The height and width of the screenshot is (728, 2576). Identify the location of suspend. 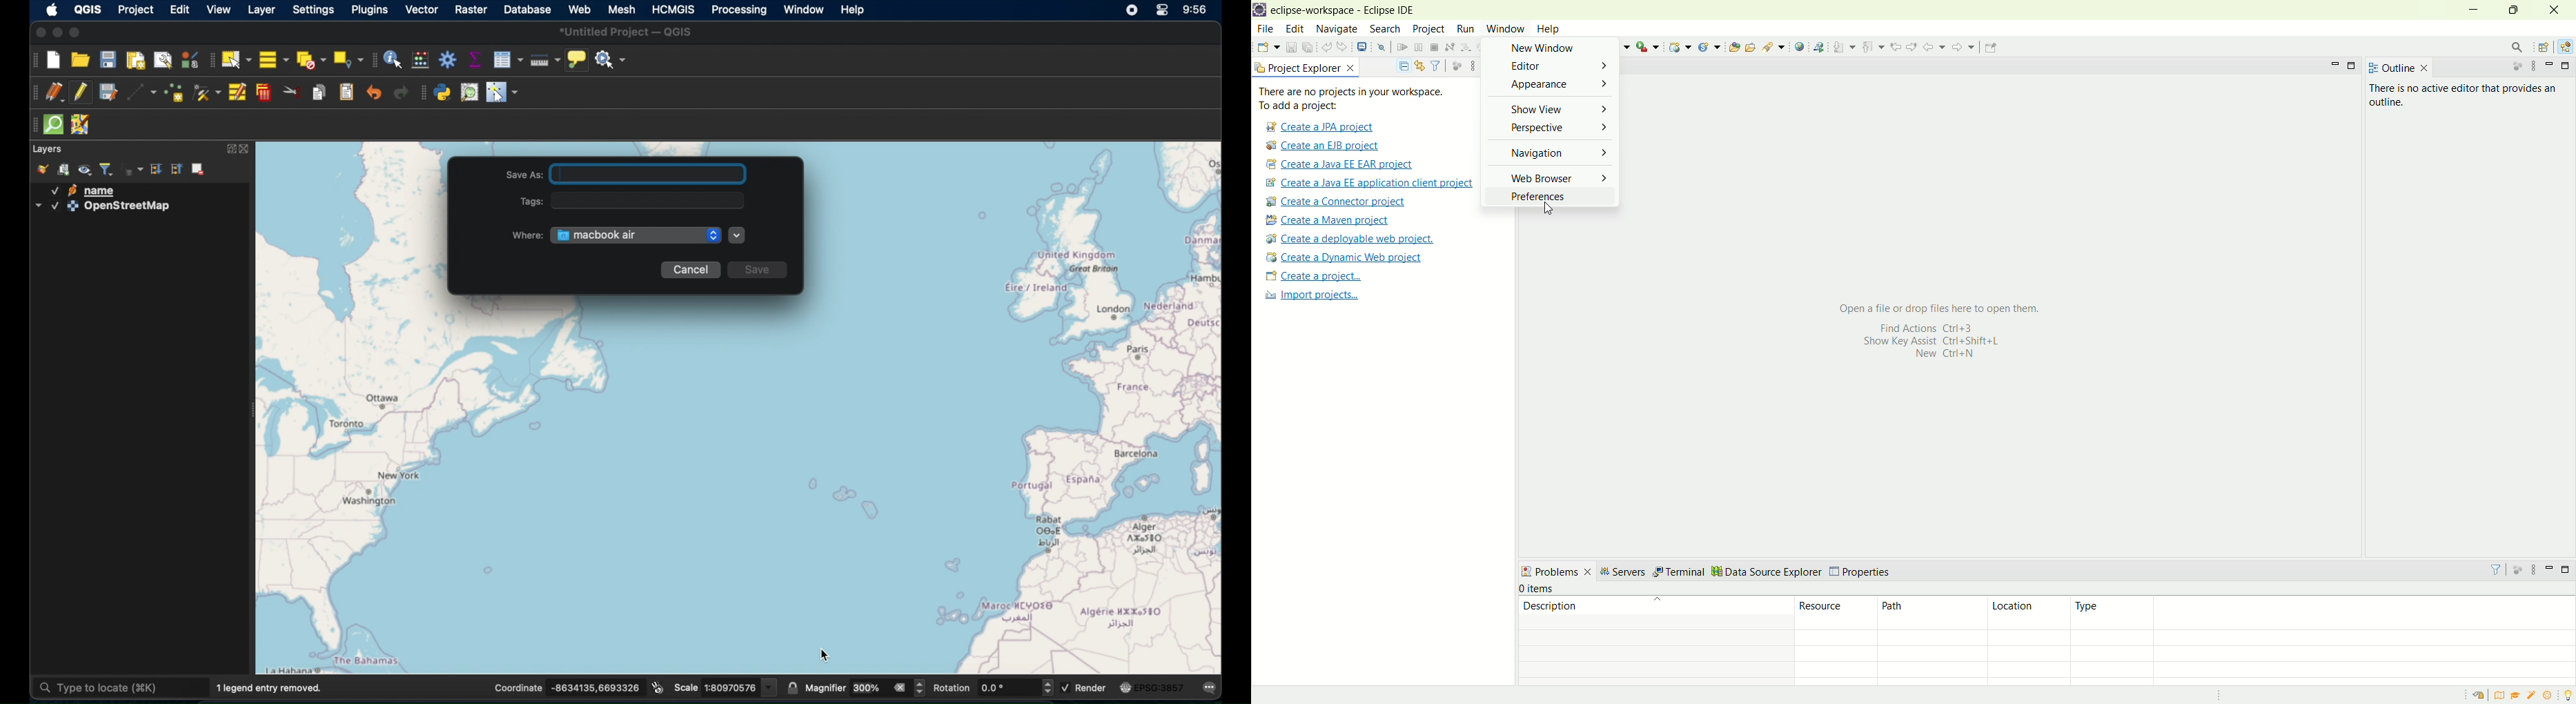
(1419, 48).